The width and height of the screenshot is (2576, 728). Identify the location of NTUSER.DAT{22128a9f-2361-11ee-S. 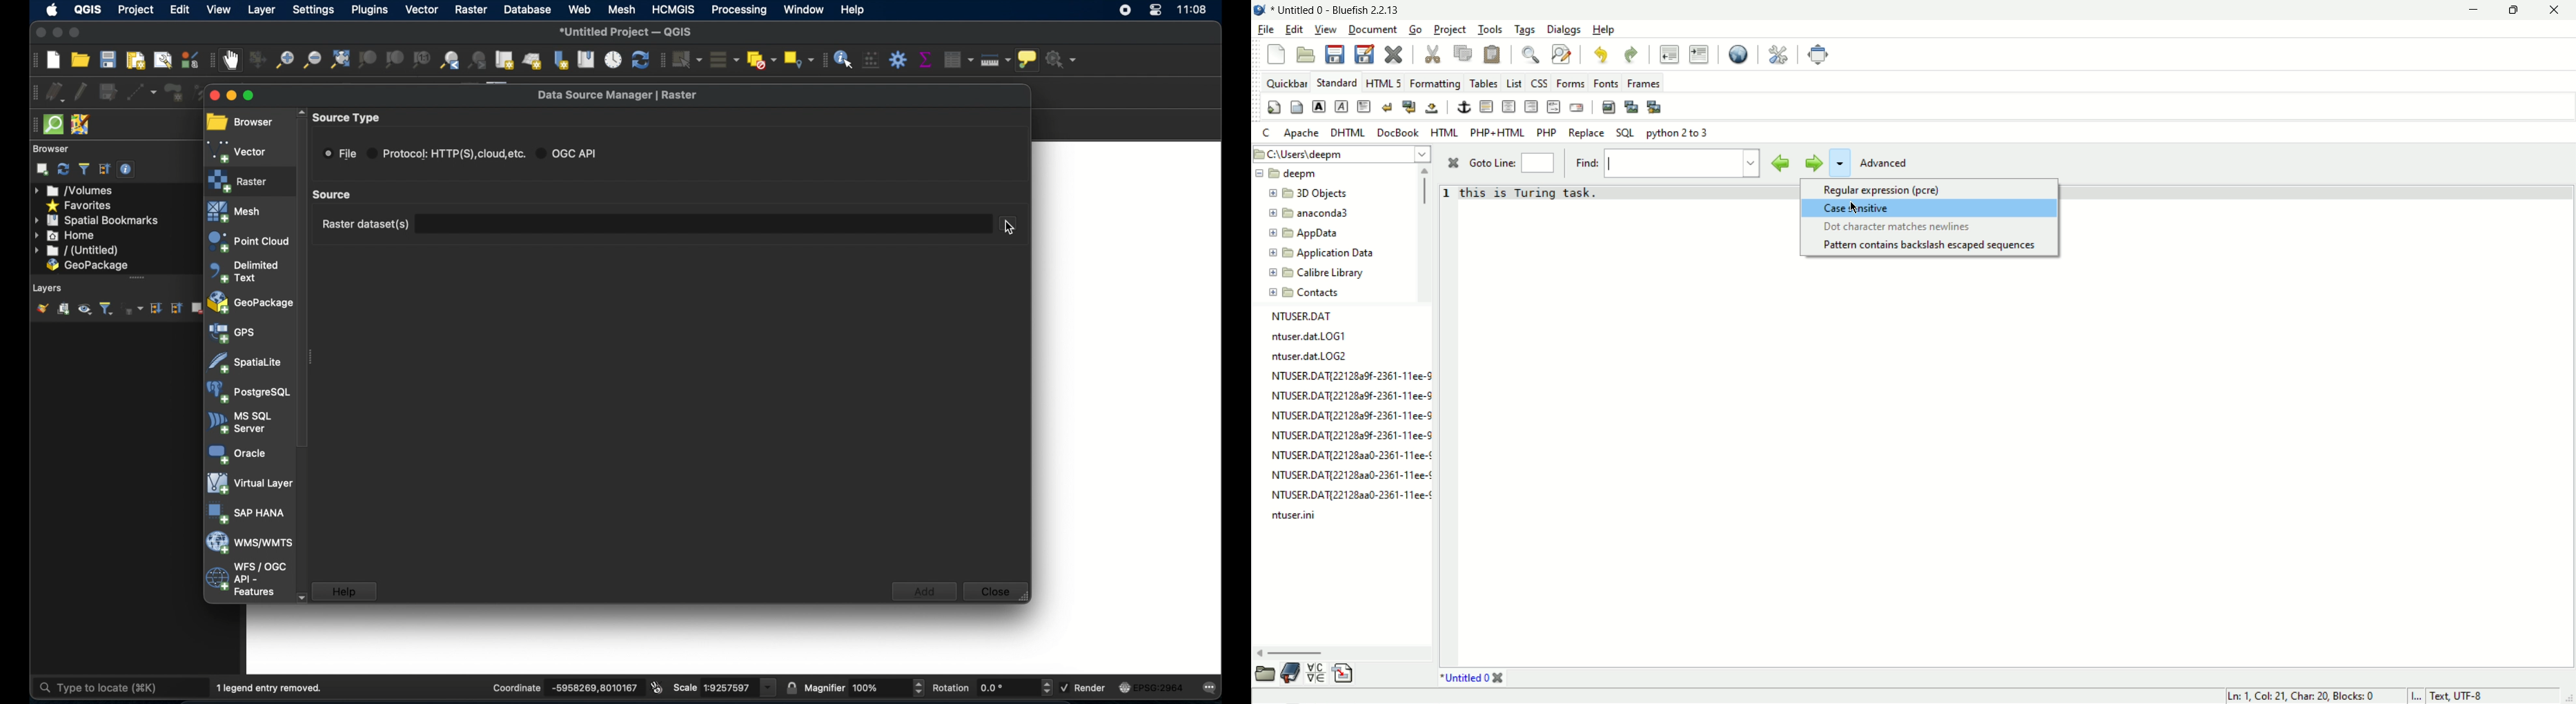
(1344, 378).